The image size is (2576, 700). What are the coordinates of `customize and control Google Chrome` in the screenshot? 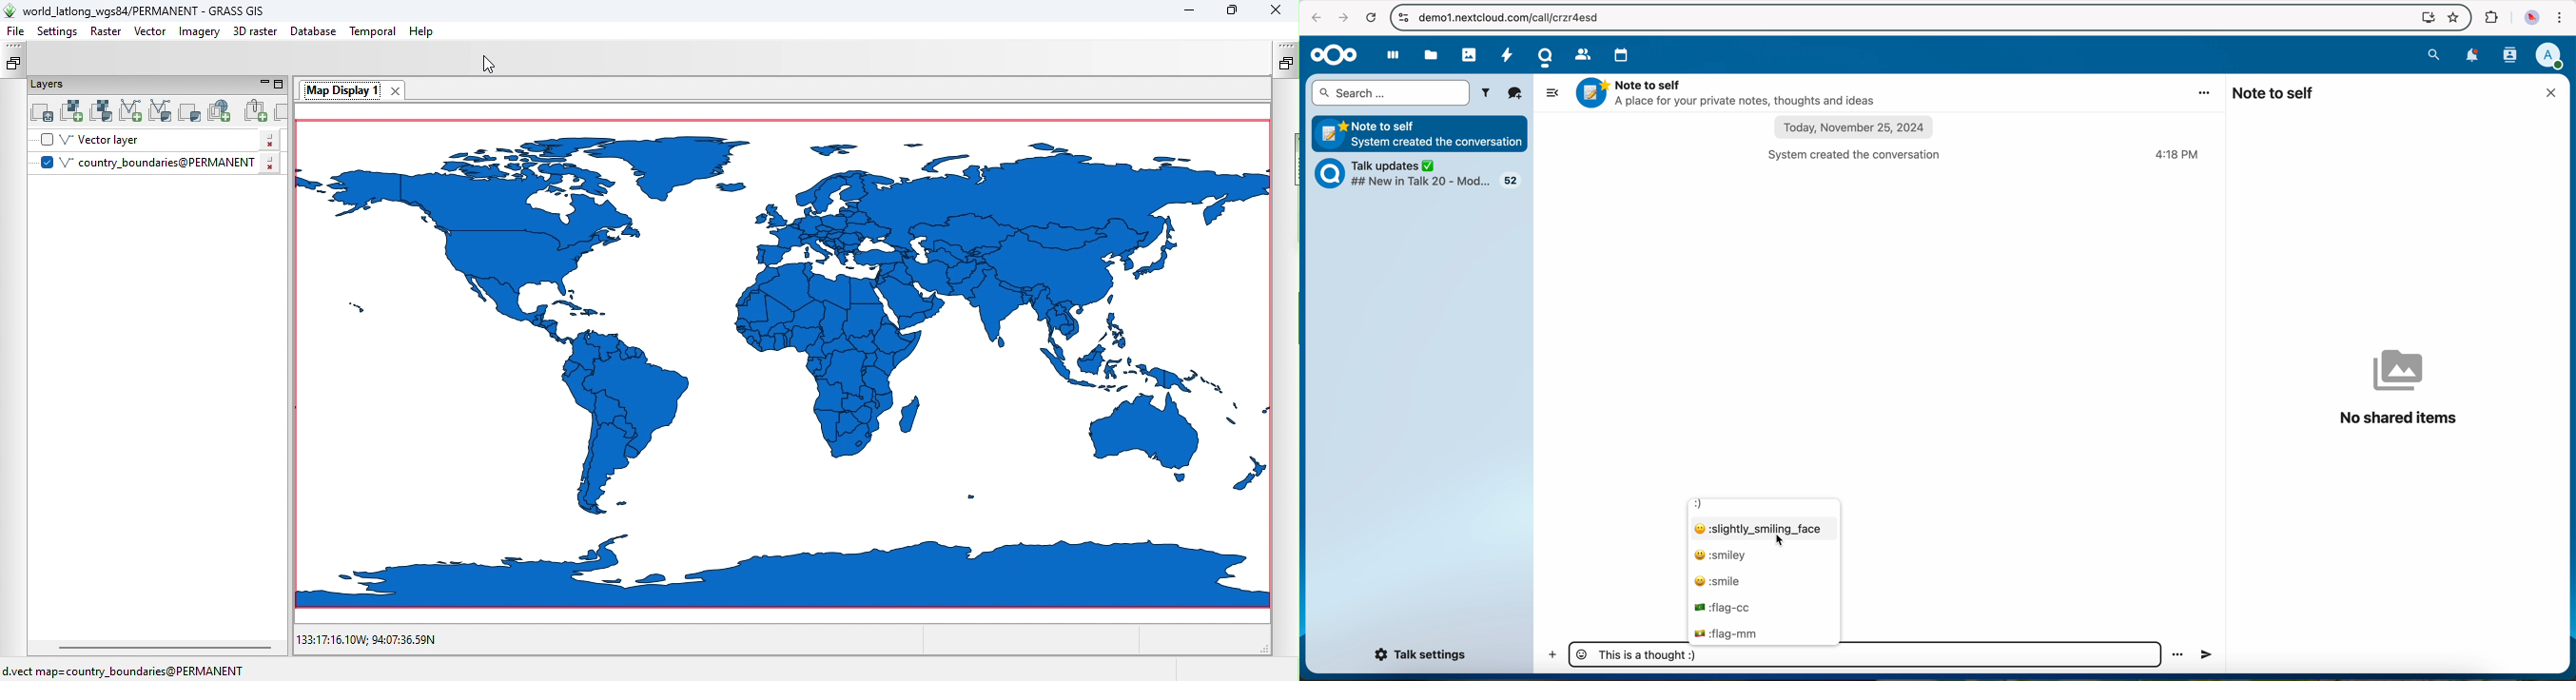 It's located at (2561, 17).